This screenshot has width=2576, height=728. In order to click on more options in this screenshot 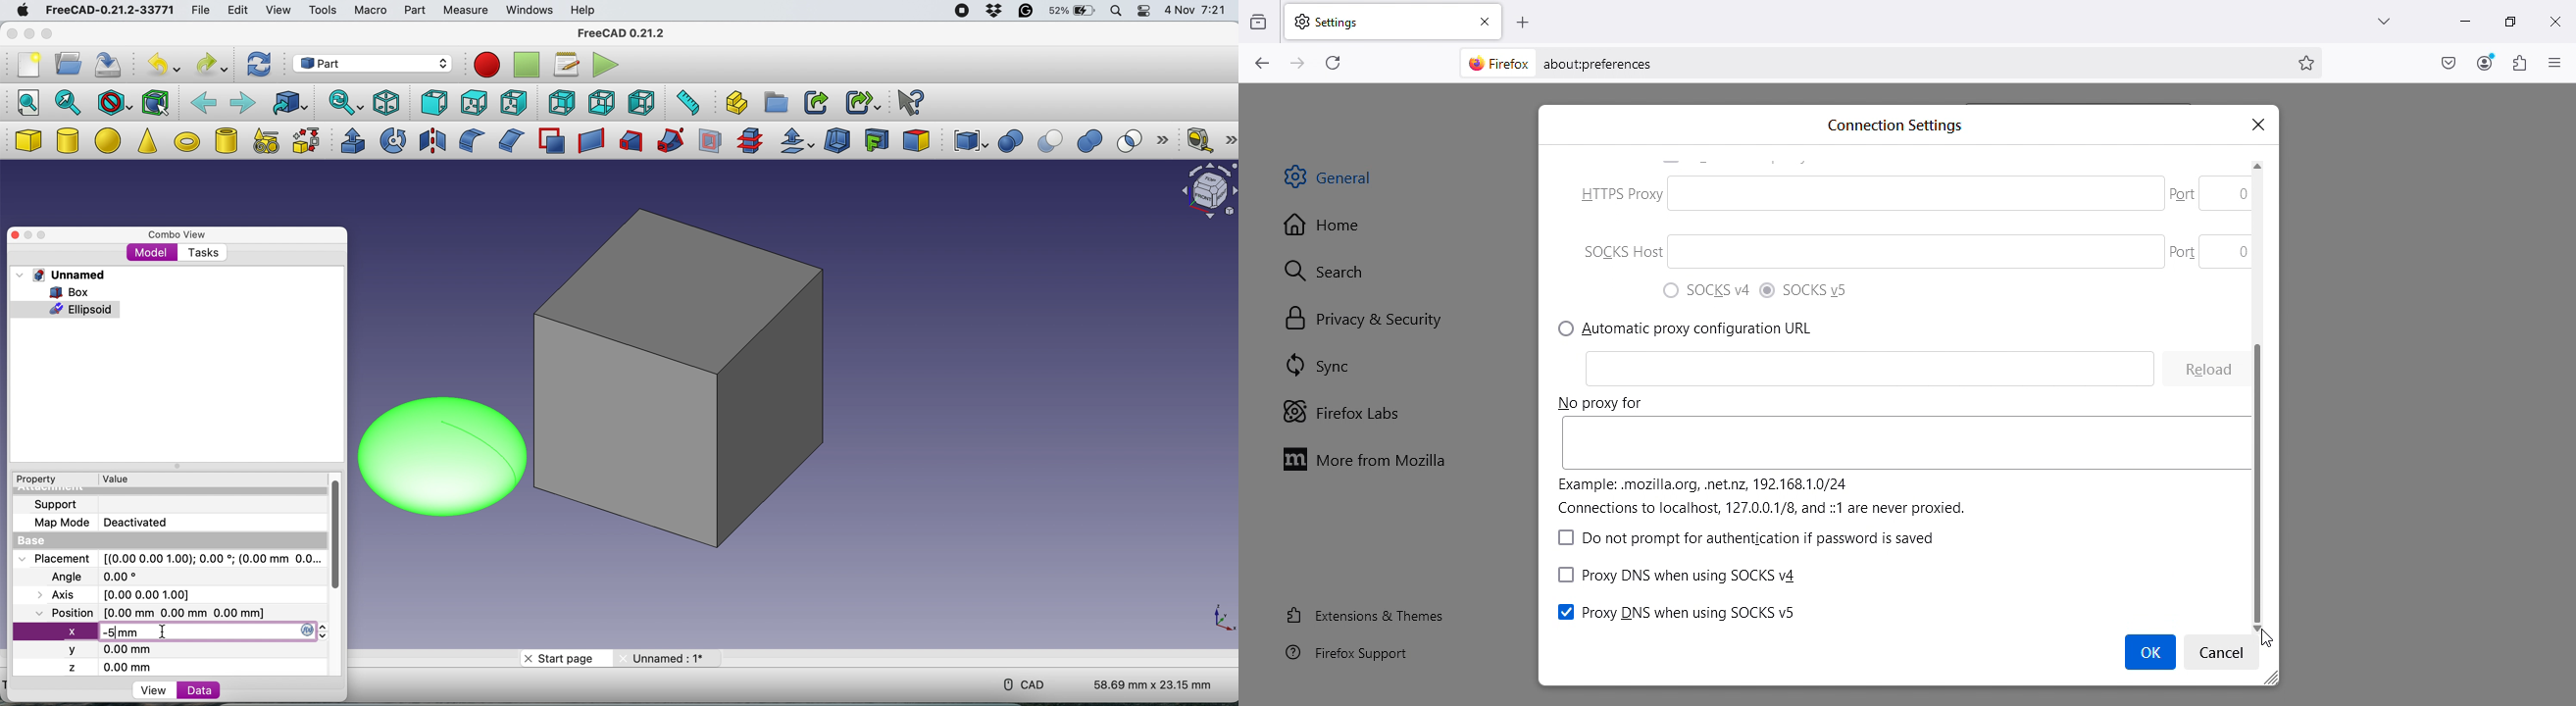, I will do `click(1229, 138)`.